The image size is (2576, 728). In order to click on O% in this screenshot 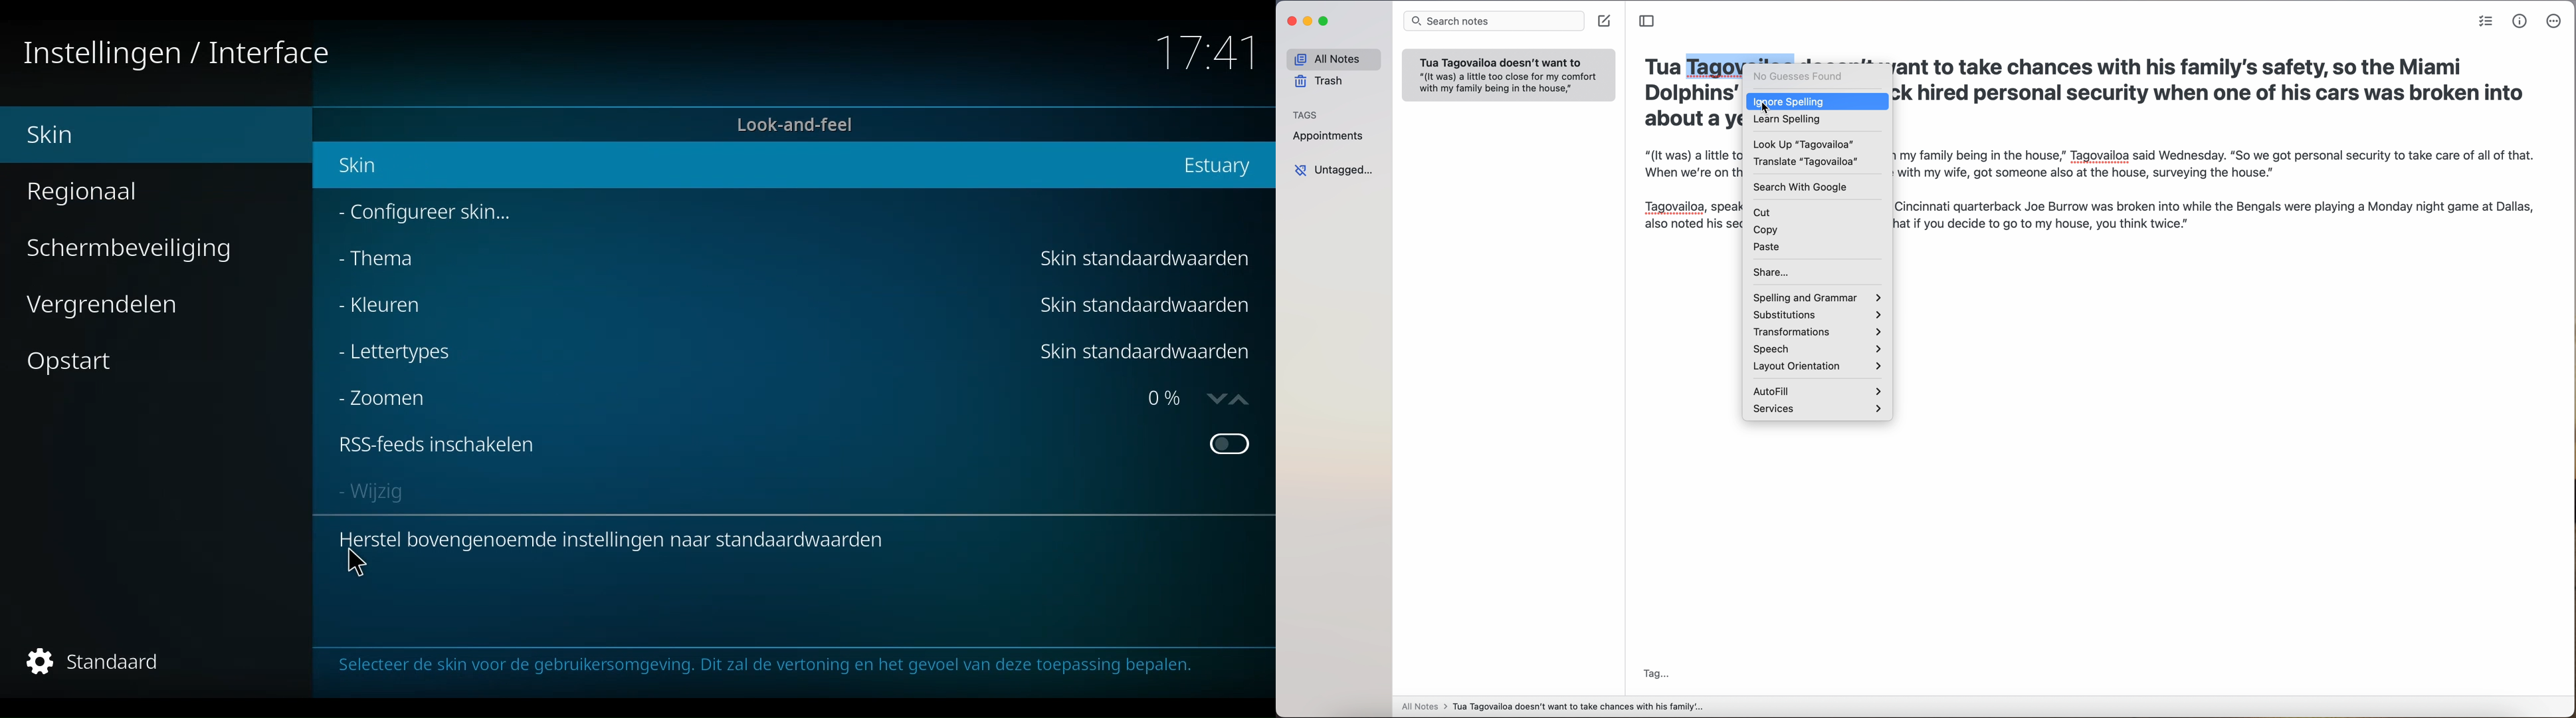, I will do `click(1197, 399)`.